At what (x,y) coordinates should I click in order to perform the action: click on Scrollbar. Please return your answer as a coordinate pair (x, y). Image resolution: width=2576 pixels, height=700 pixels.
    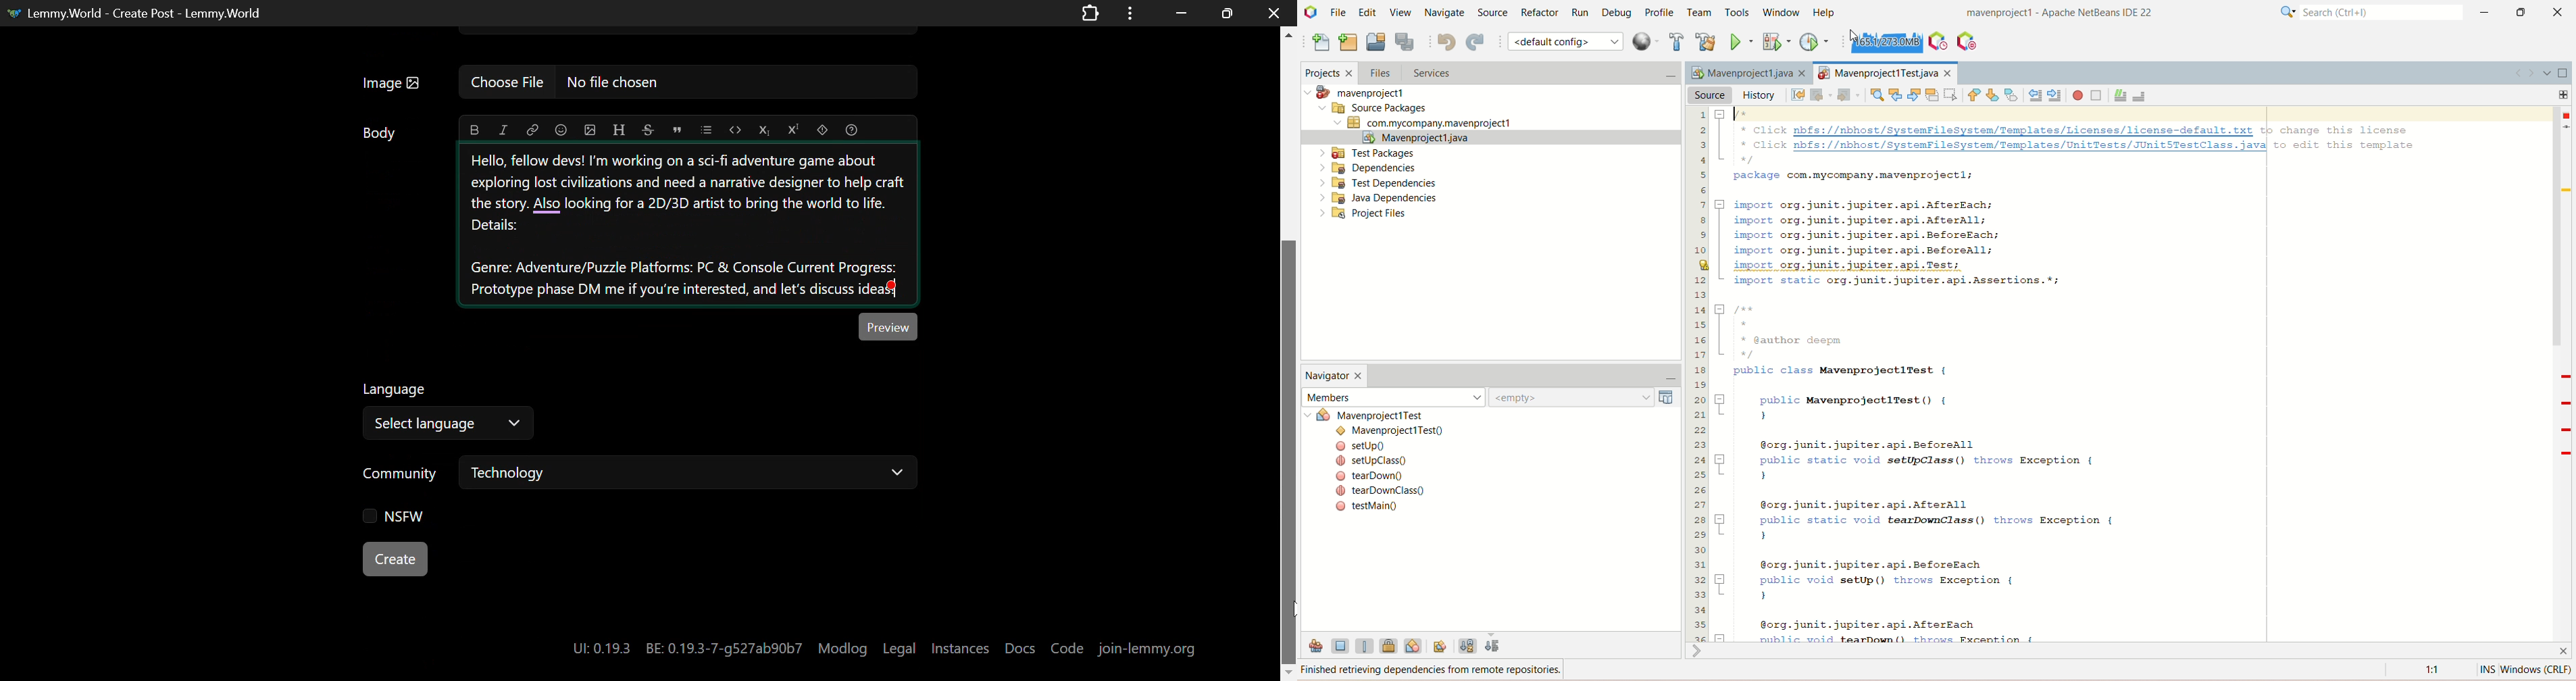
    Looking at the image, I should click on (2568, 373).